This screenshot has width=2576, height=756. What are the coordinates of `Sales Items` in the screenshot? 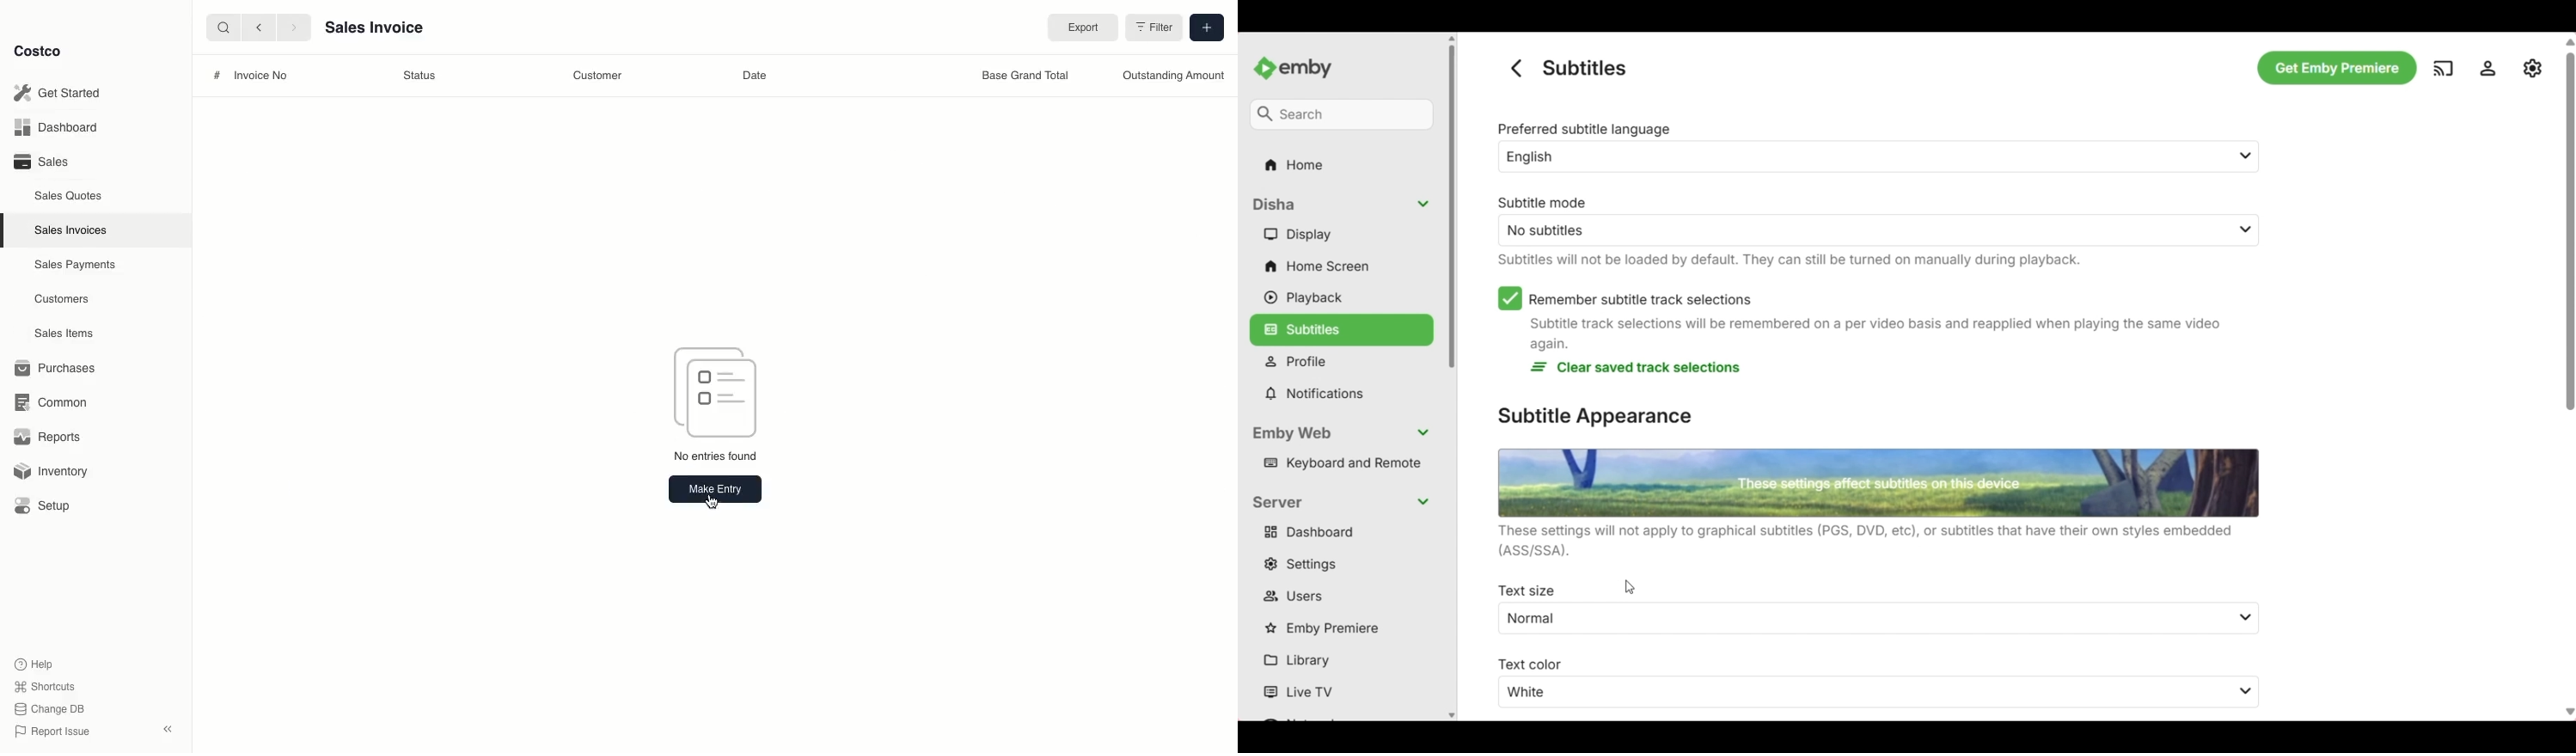 It's located at (68, 334).